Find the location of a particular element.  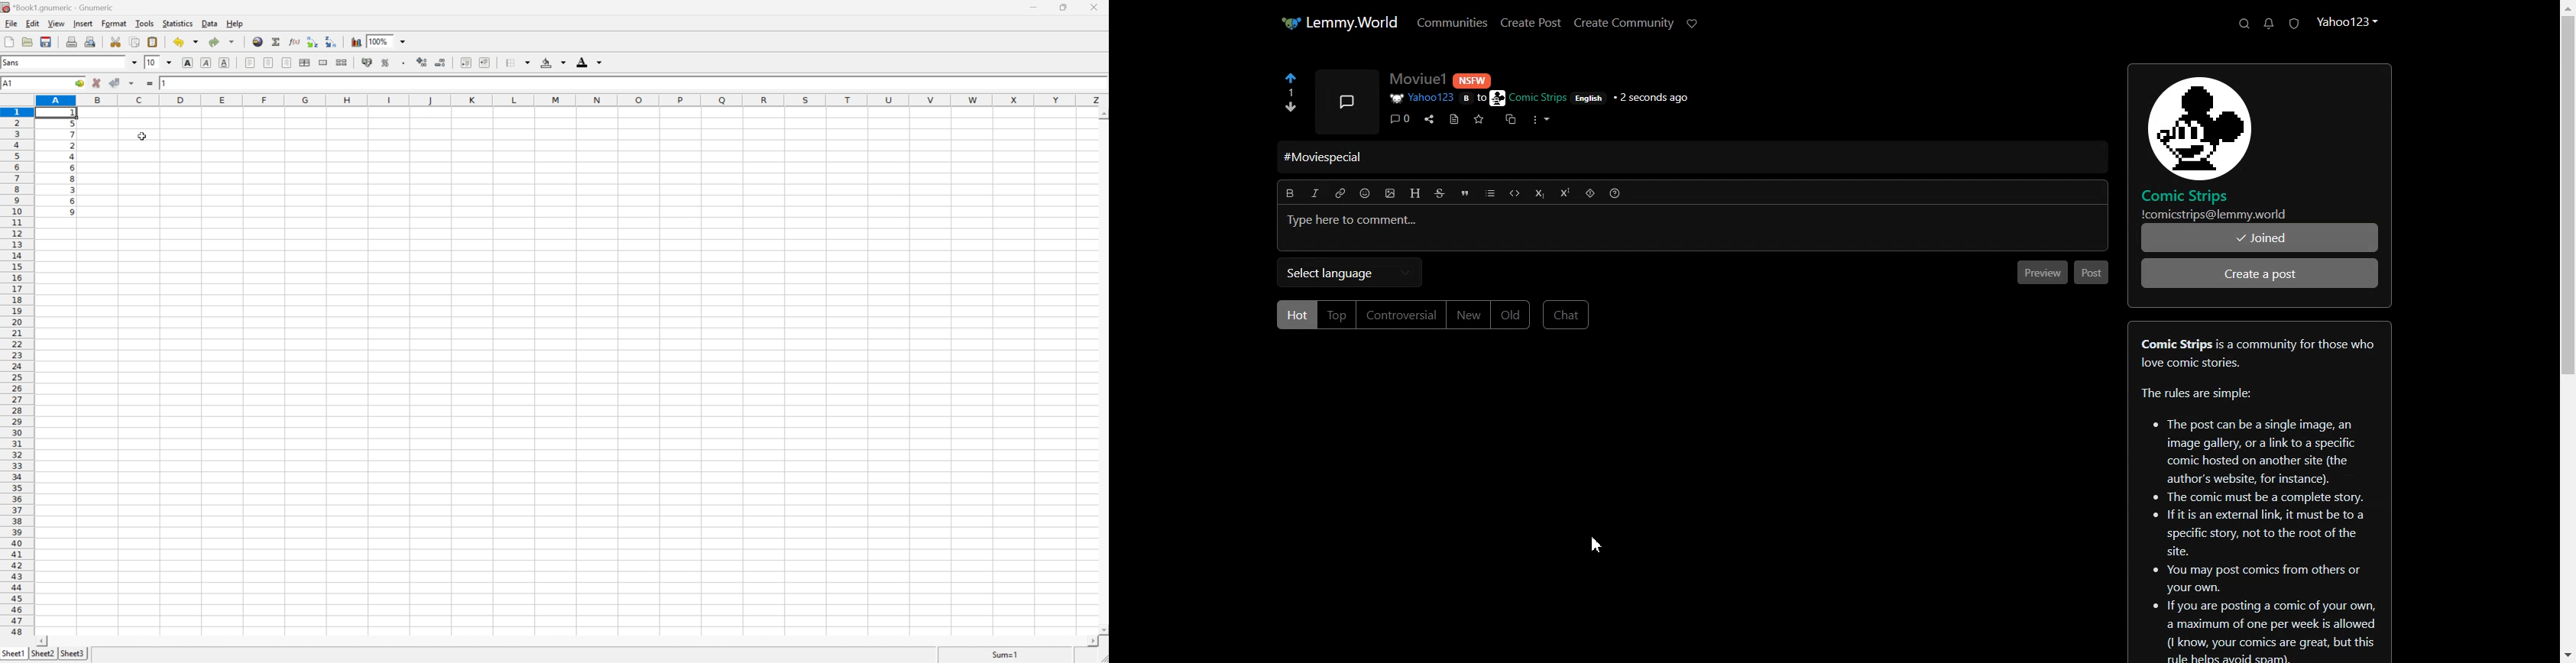

Create Post is located at coordinates (1530, 22).